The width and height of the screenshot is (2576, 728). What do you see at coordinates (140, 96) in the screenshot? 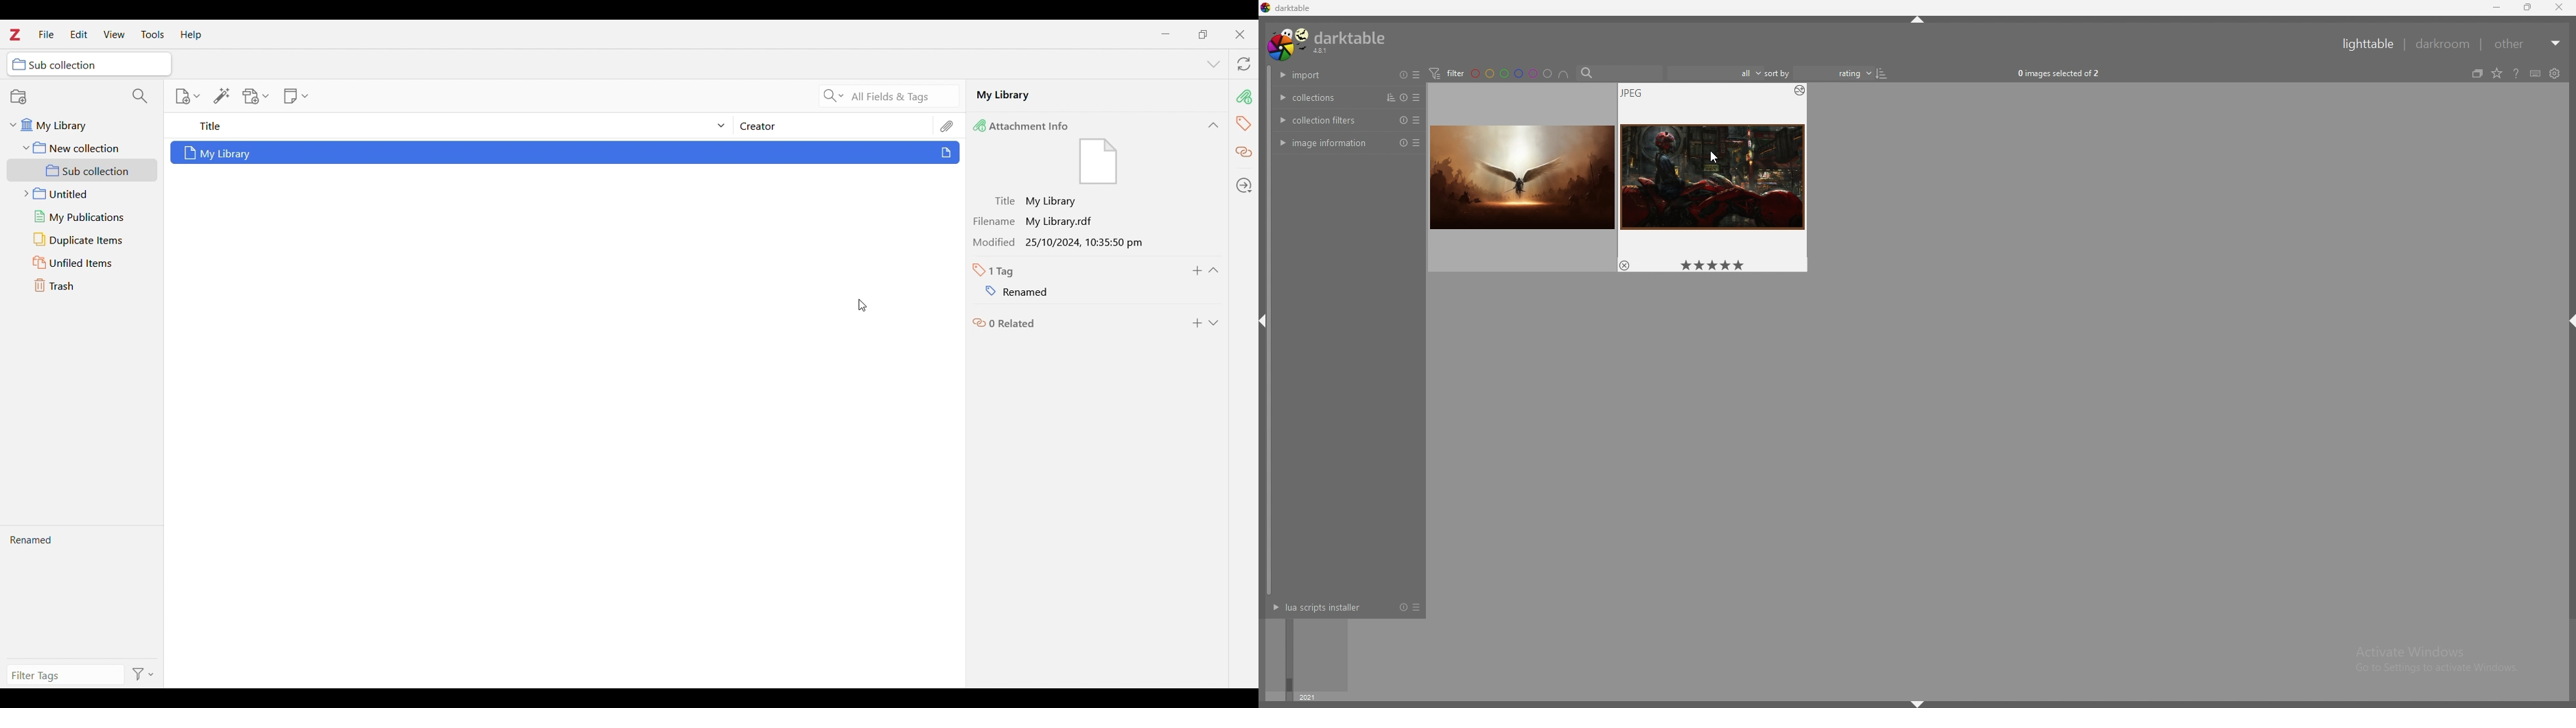
I see `Filter collections` at bounding box center [140, 96].